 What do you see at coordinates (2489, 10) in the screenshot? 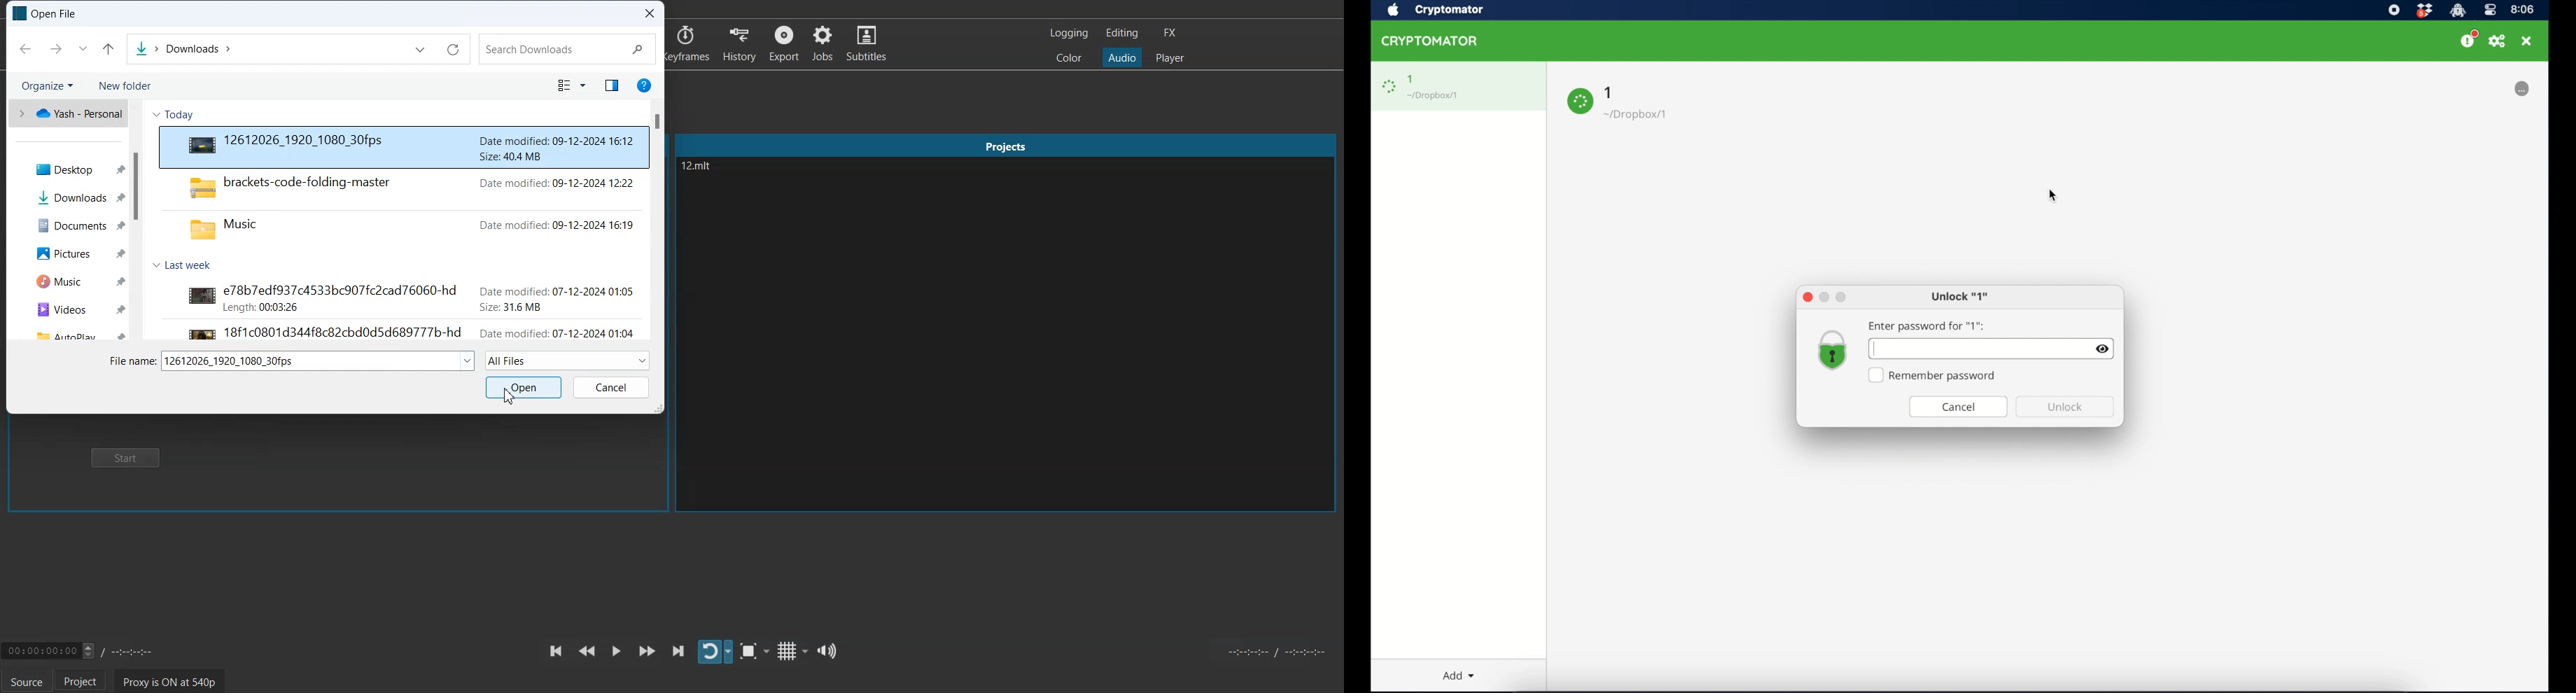
I see `control center` at bounding box center [2489, 10].